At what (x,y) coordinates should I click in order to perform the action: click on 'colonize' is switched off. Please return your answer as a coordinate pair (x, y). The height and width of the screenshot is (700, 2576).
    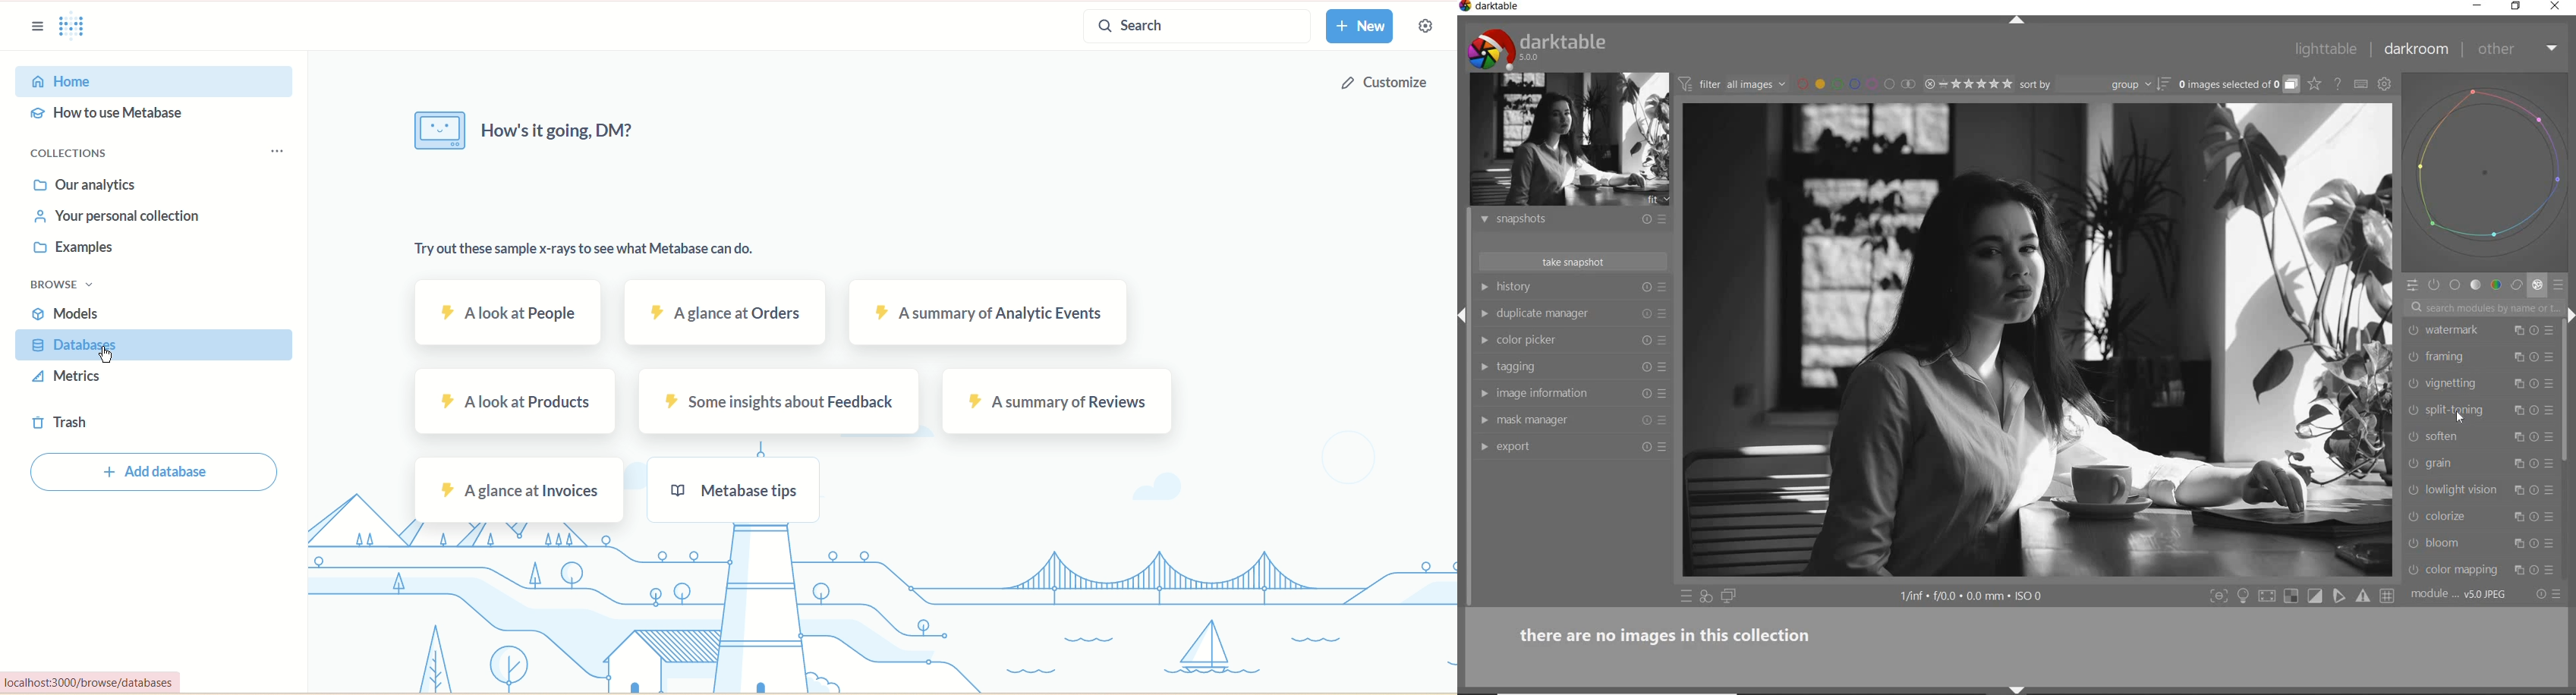
    Looking at the image, I should click on (2412, 517).